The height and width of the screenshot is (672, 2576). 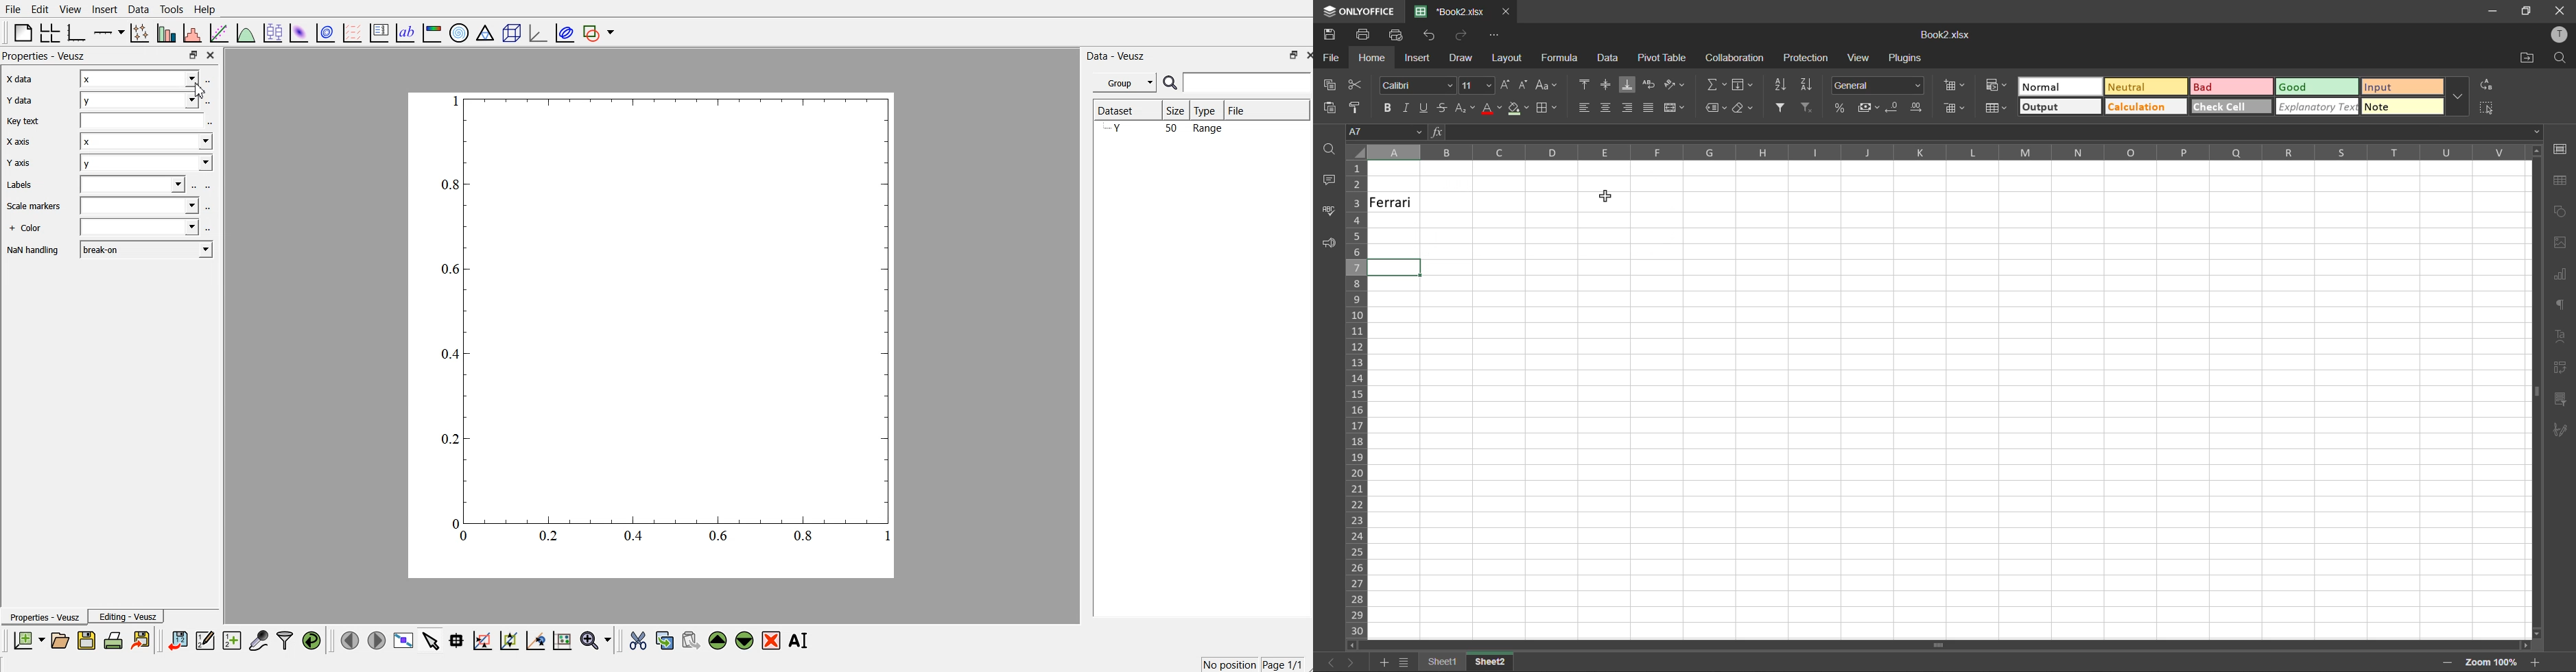 I want to click on charts, so click(x=2560, y=276).